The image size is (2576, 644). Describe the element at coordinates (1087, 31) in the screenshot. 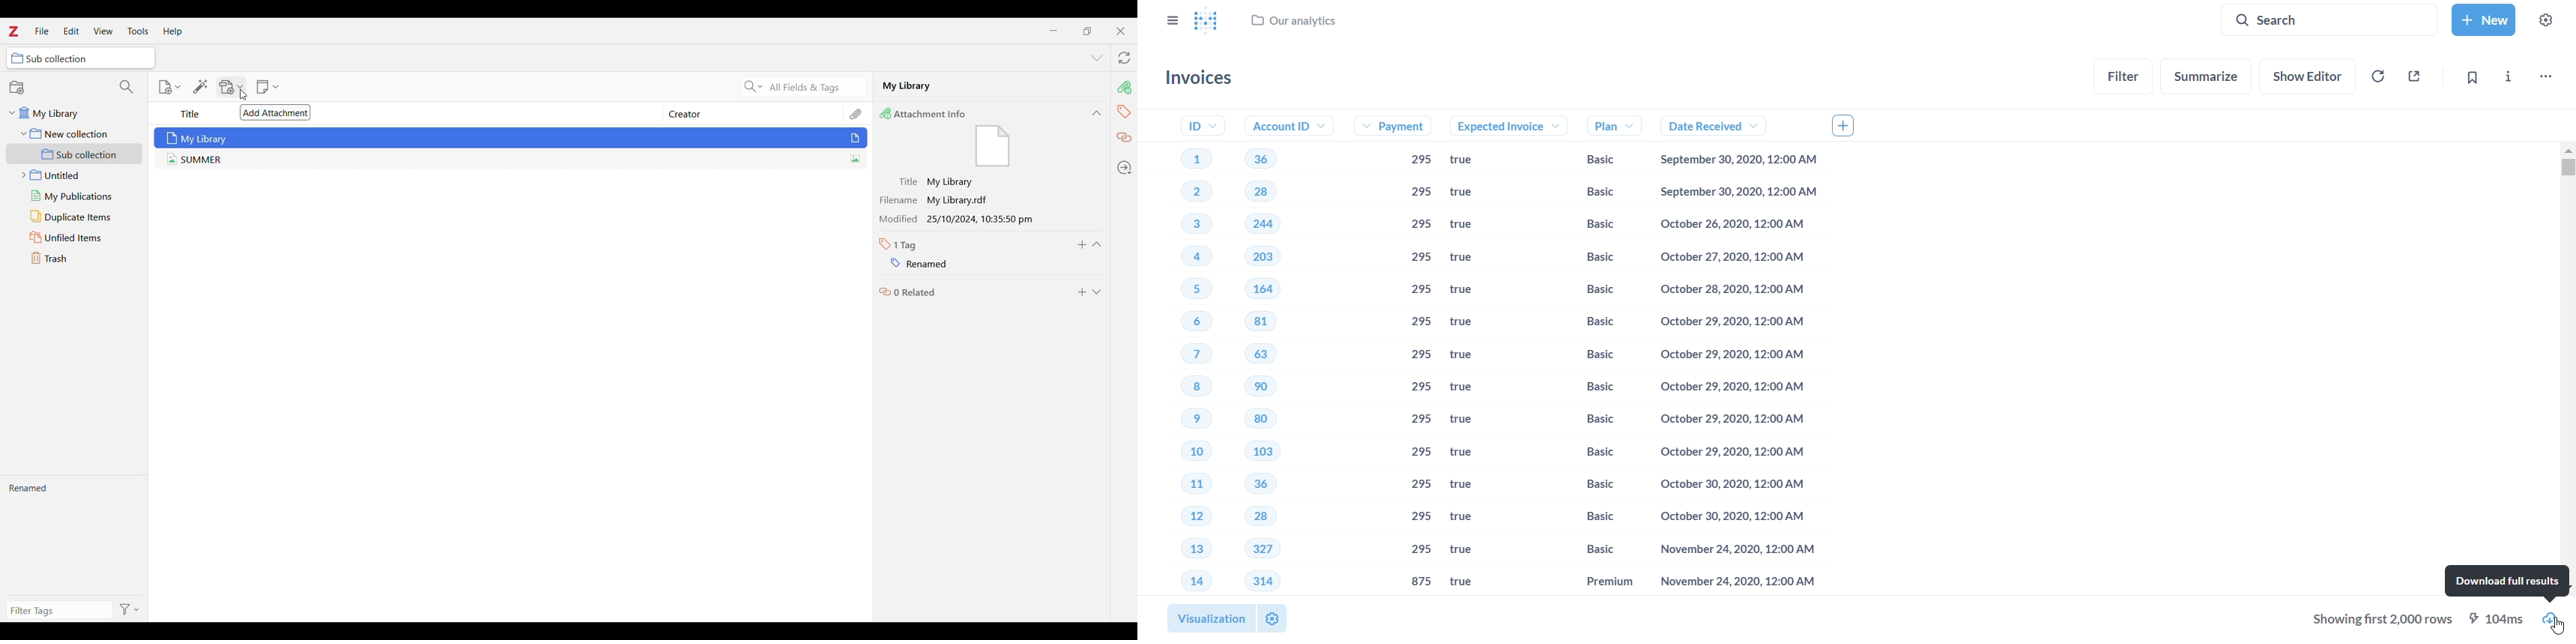

I see `maximize` at that location.